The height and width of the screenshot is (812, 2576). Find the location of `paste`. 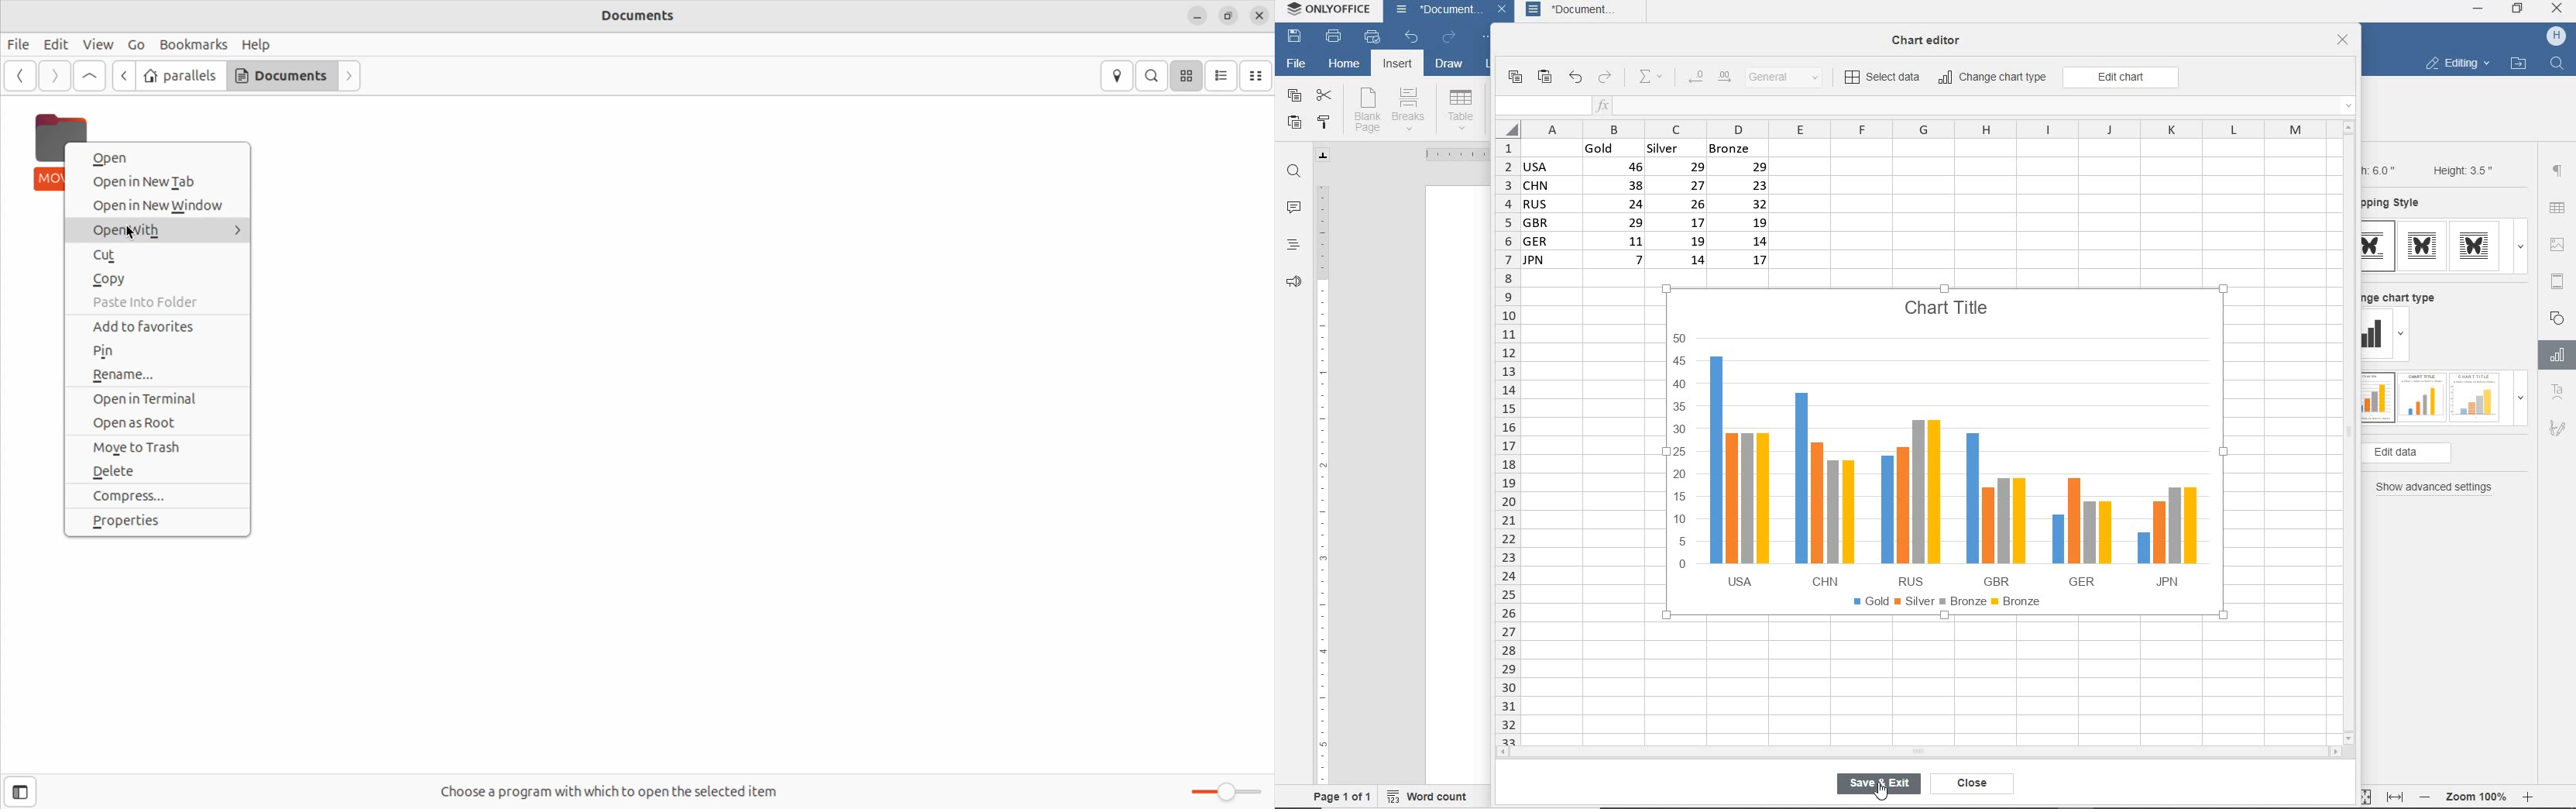

paste is located at coordinates (1294, 124).